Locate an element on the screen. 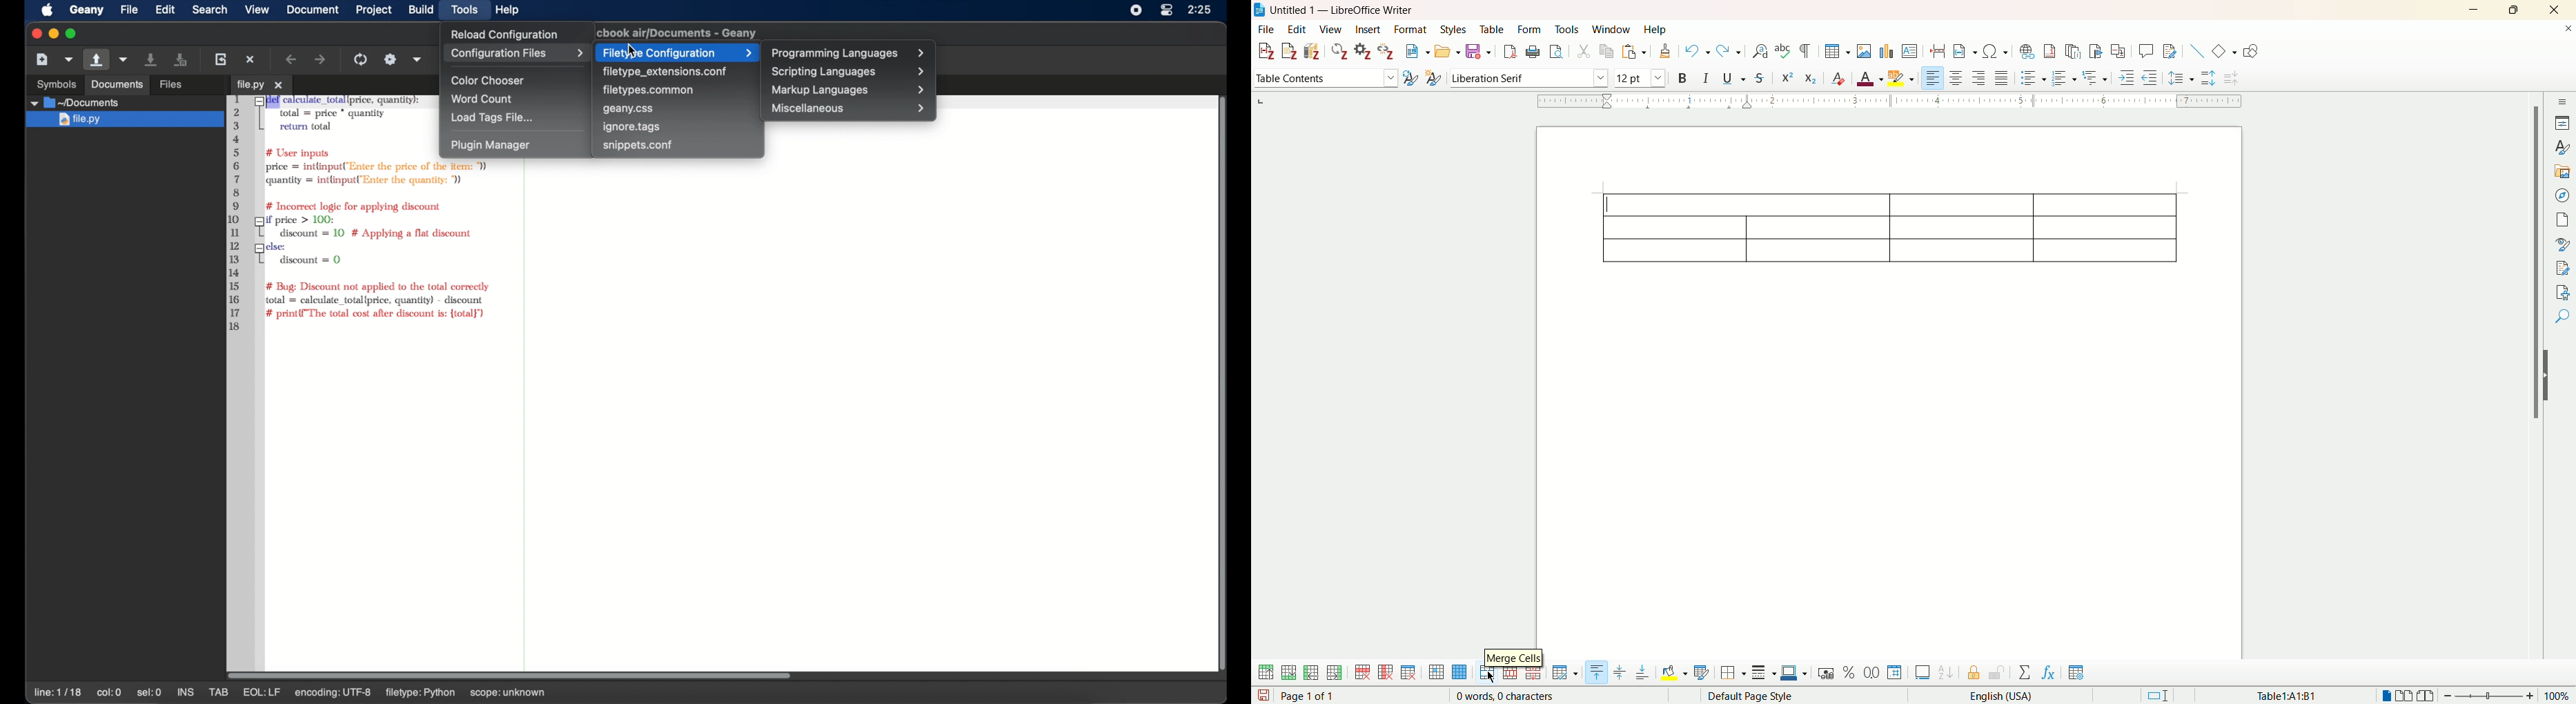  protect cell is located at coordinates (1974, 669).